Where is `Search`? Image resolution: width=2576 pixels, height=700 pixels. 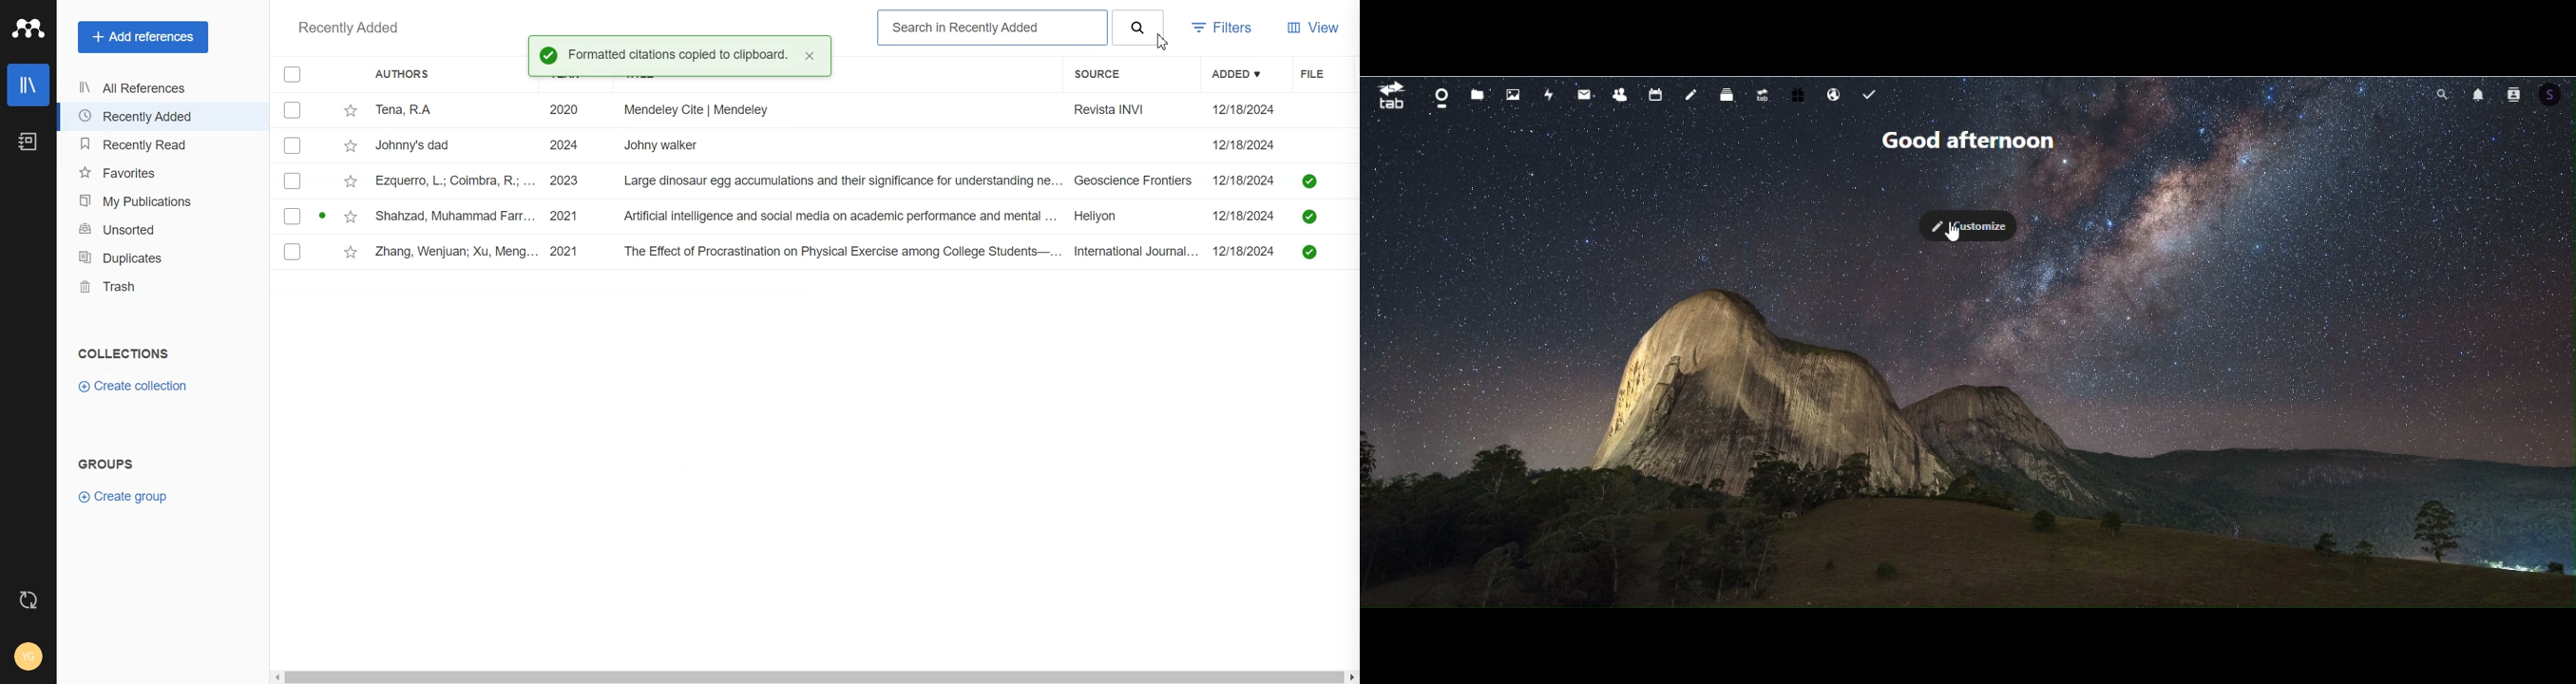 Search is located at coordinates (1139, 28).